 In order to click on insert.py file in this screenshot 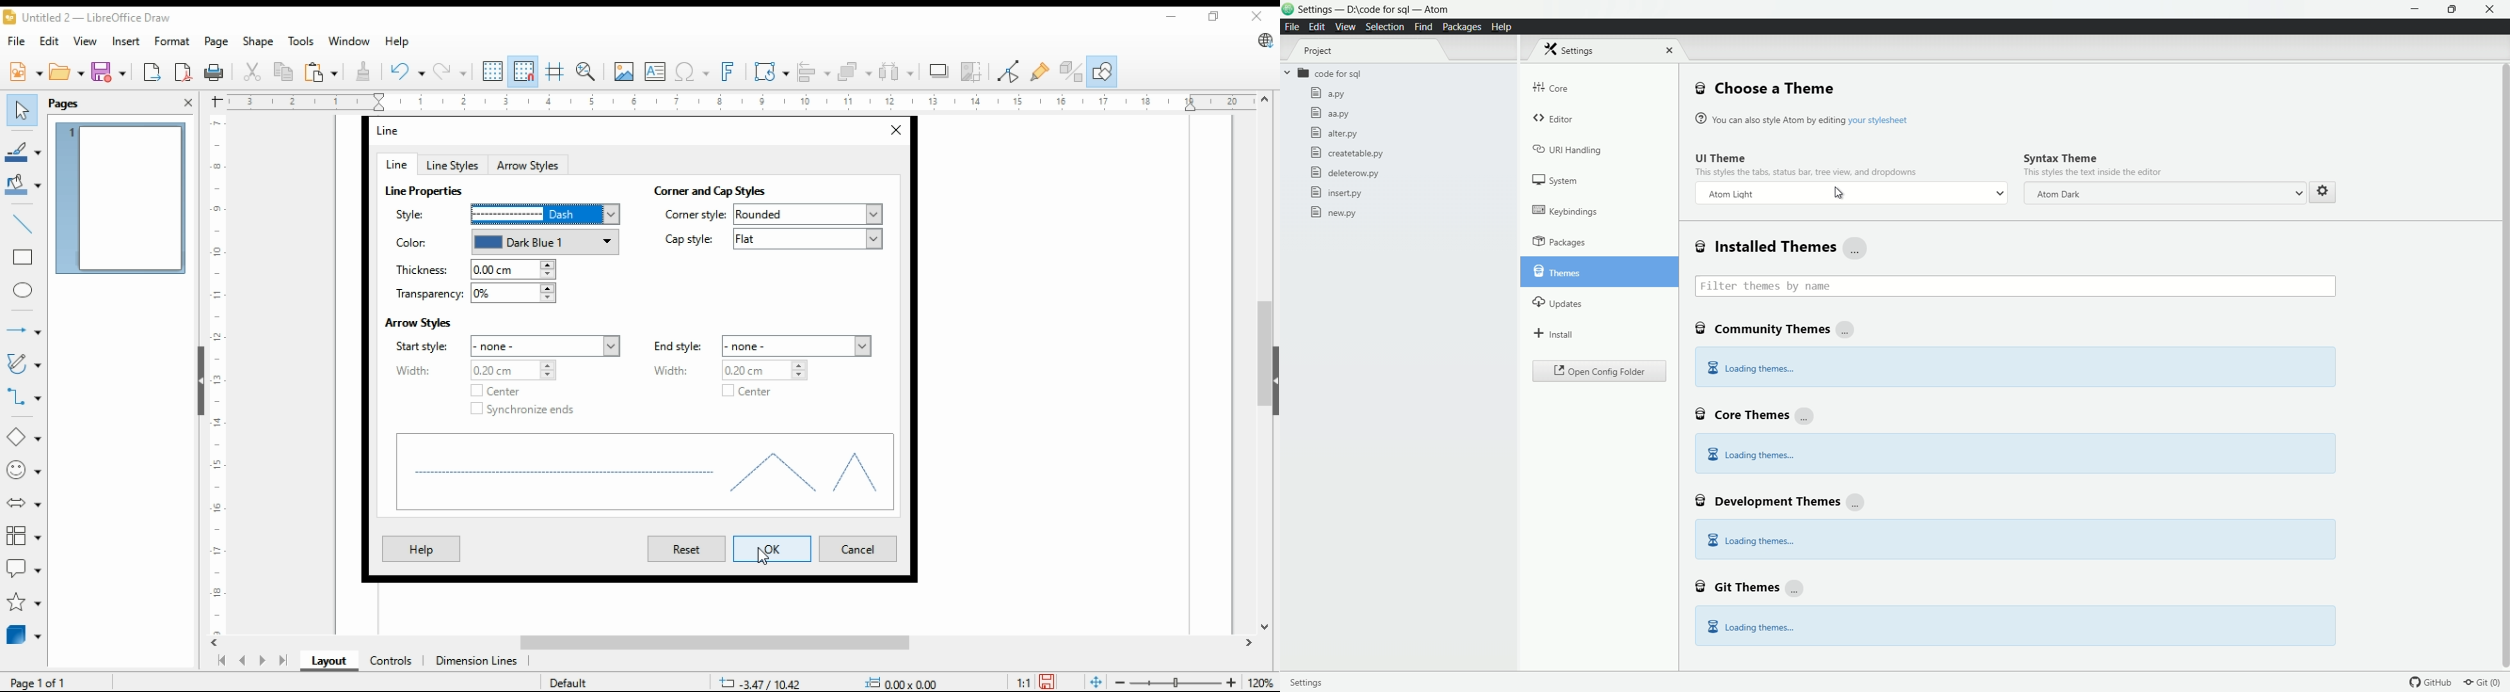, I will do `click(1338, 192)`.